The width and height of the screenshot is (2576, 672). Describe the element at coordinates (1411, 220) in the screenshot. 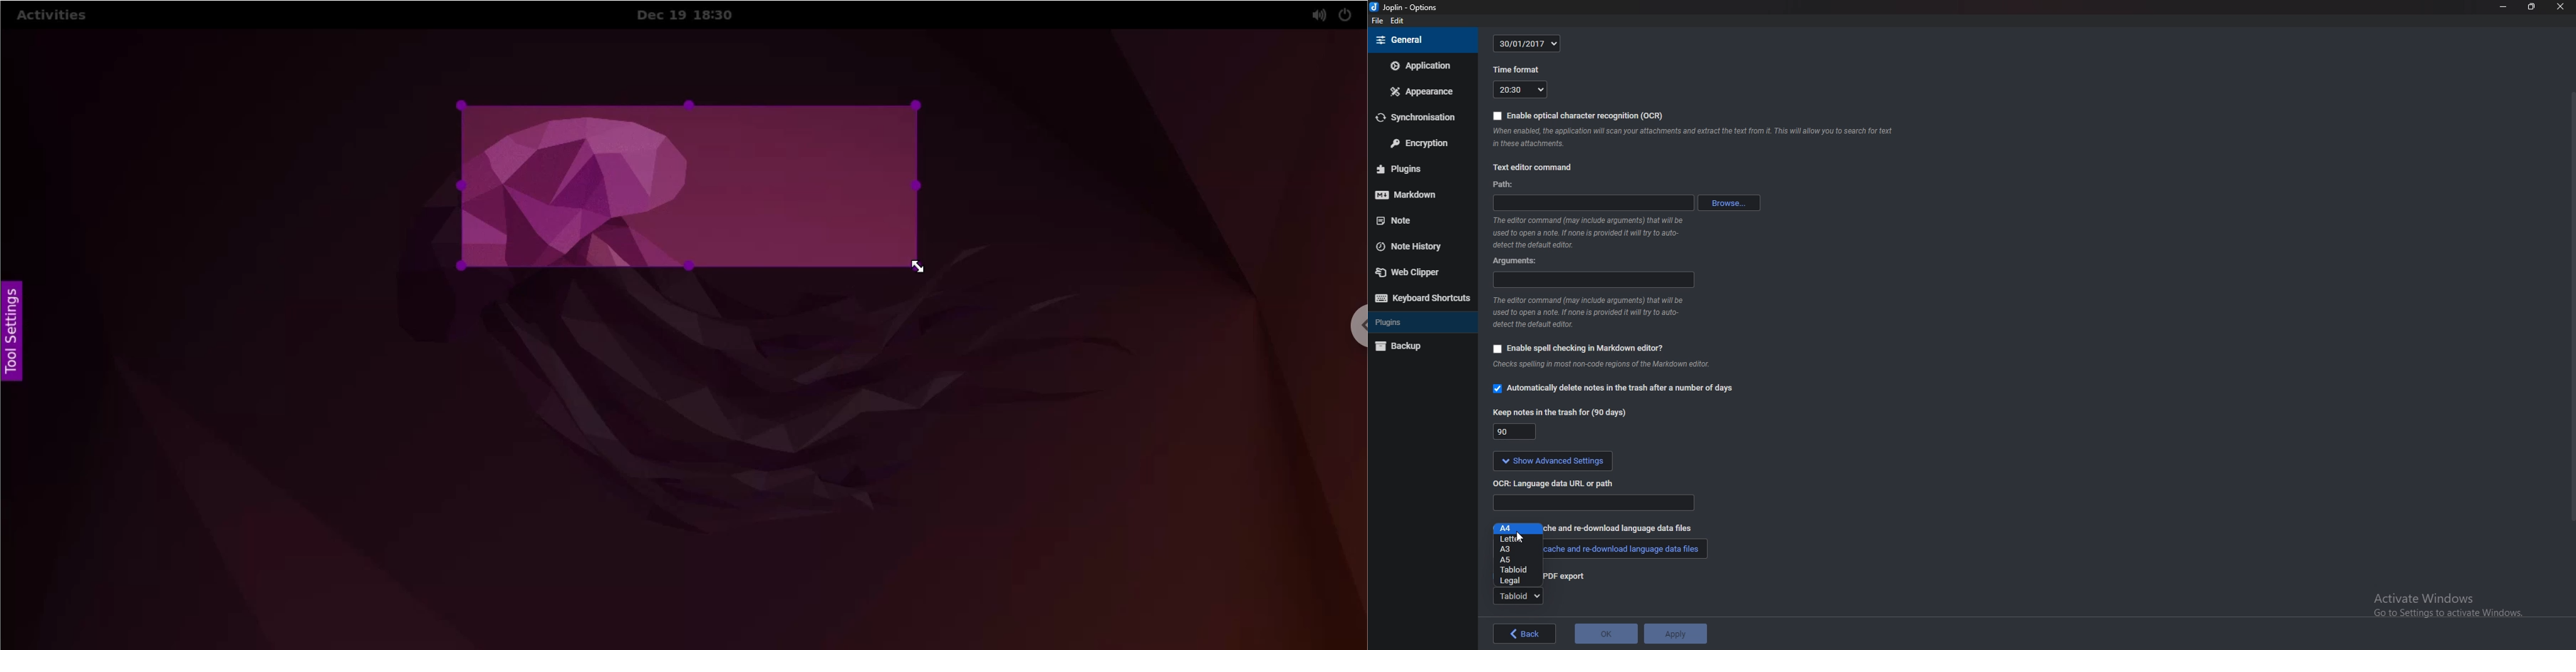

I see `note` at that location.